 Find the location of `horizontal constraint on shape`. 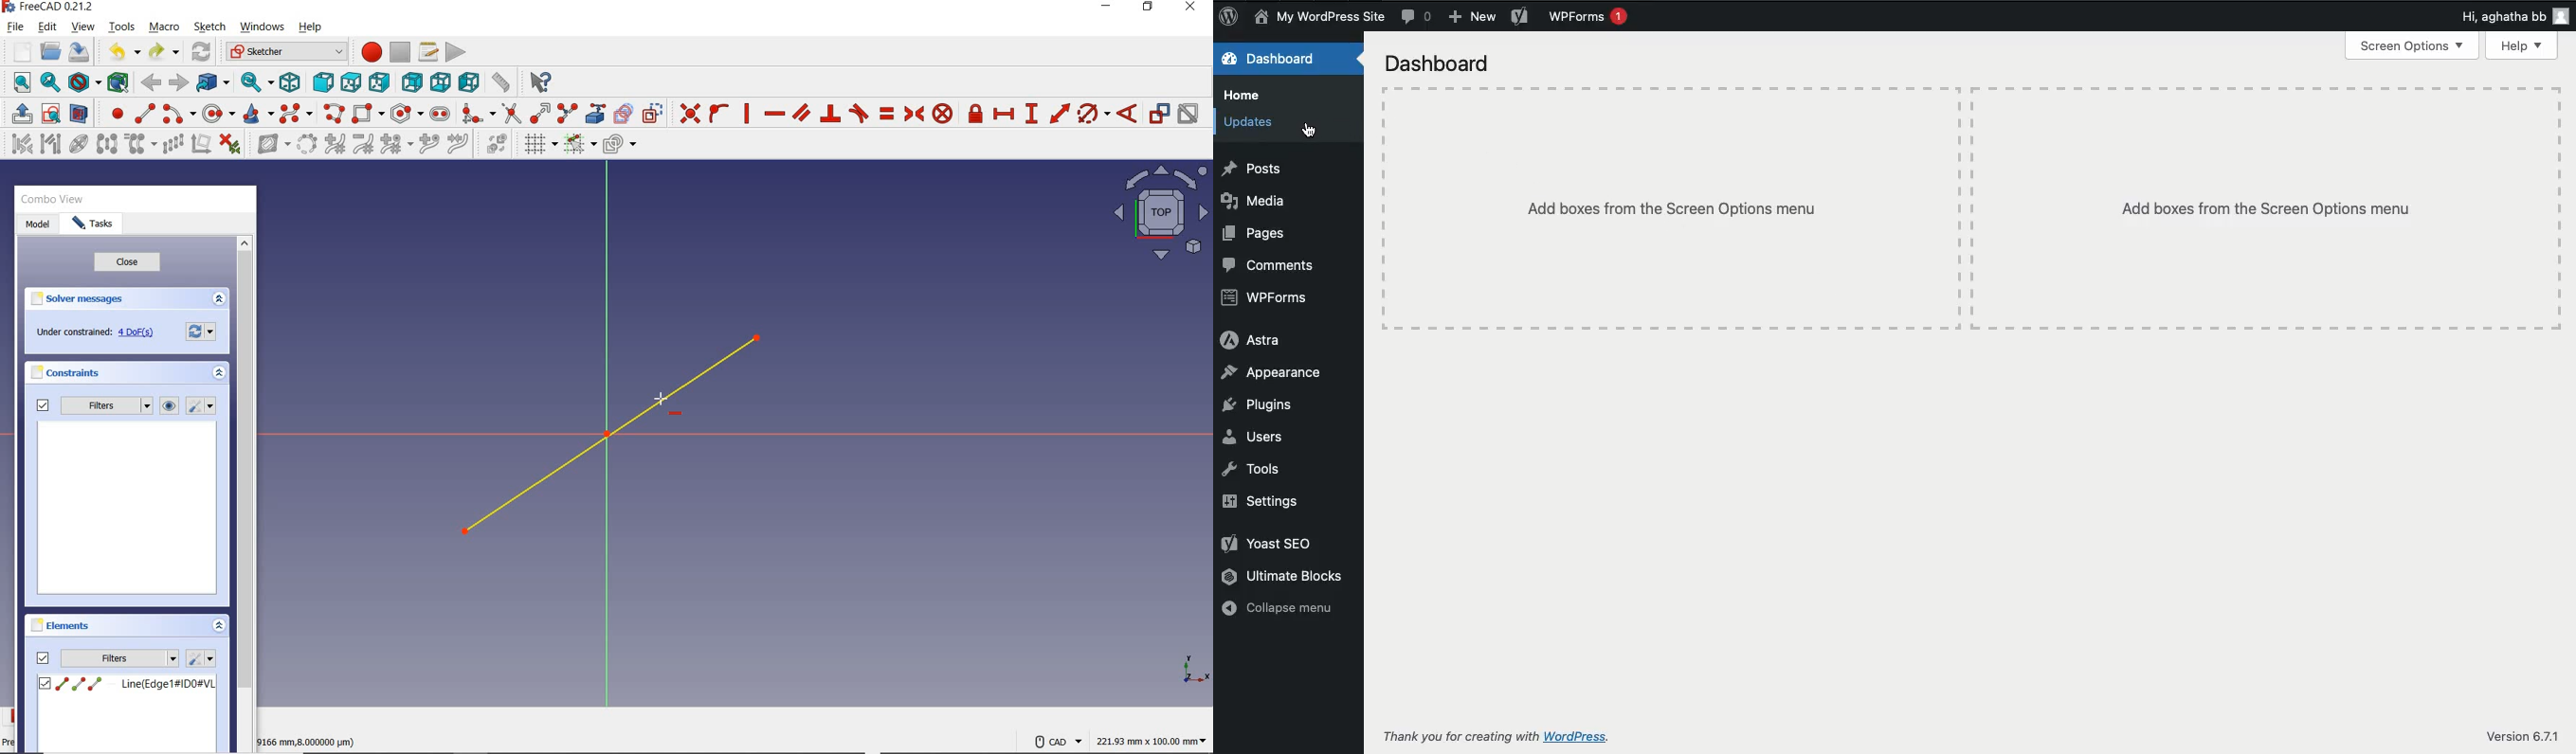

horizontal constraint on shape is located at coordinates (661, 401).